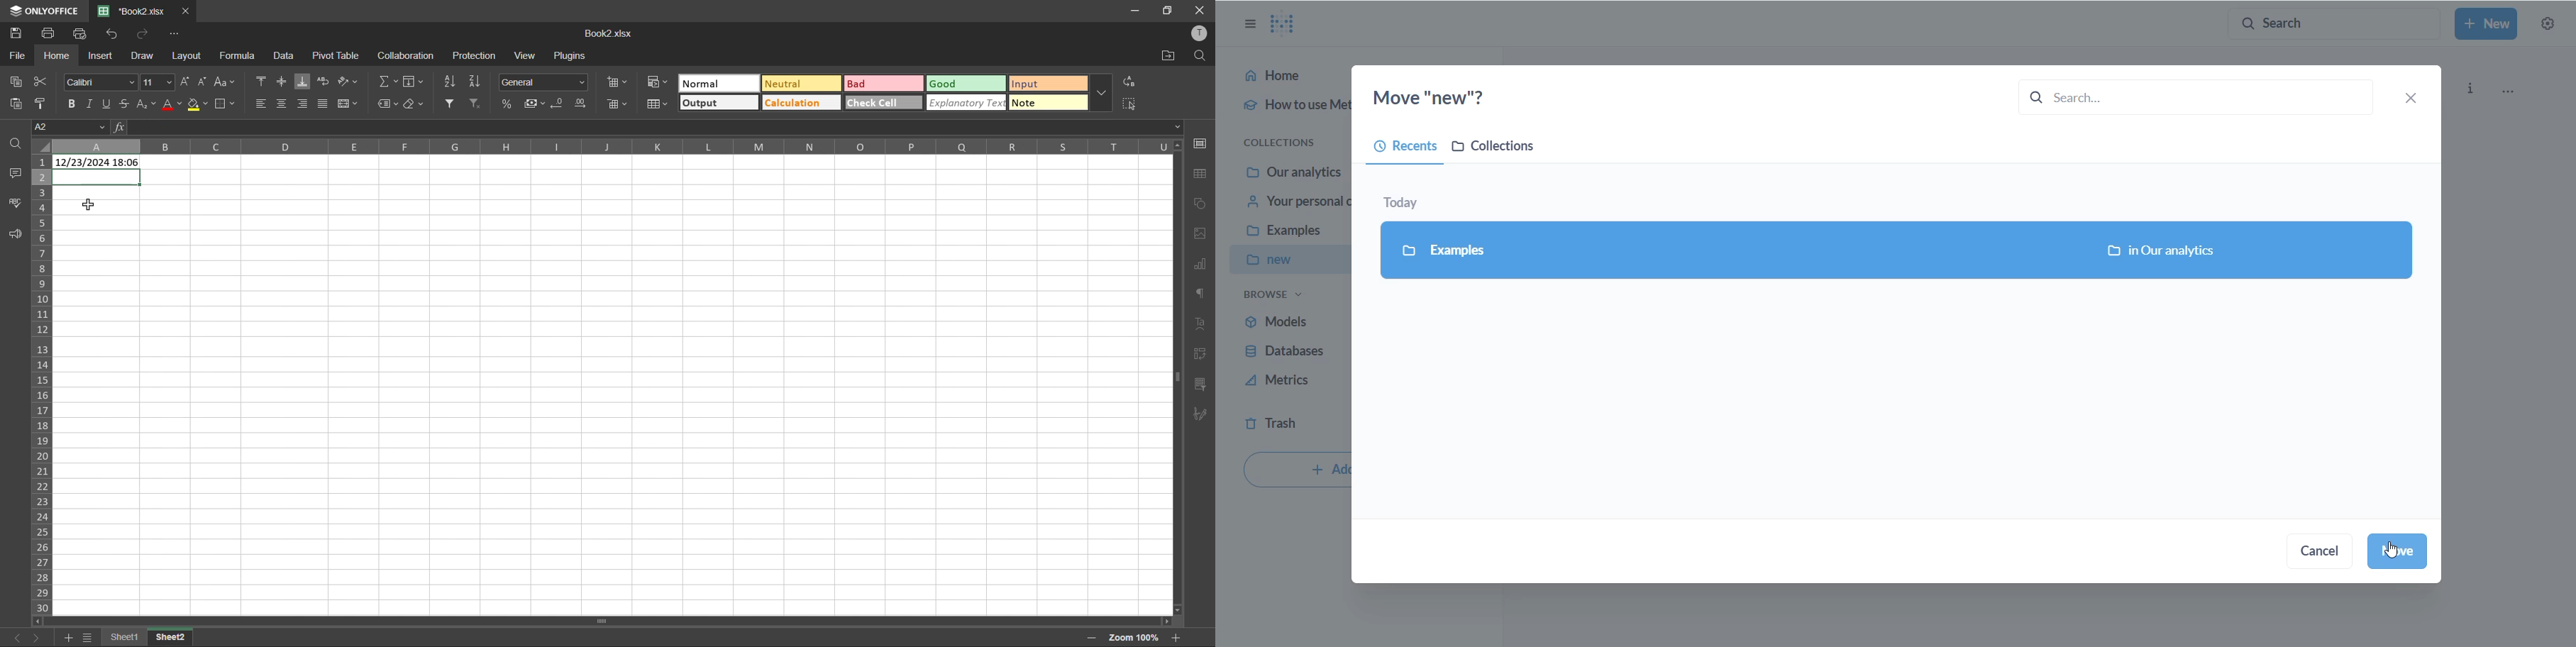 Image resolution: width=2576 pixels, height=672 pixels. Describe the element at coordinates (2472, 87) in the screenshot. I see `info ` at that location.